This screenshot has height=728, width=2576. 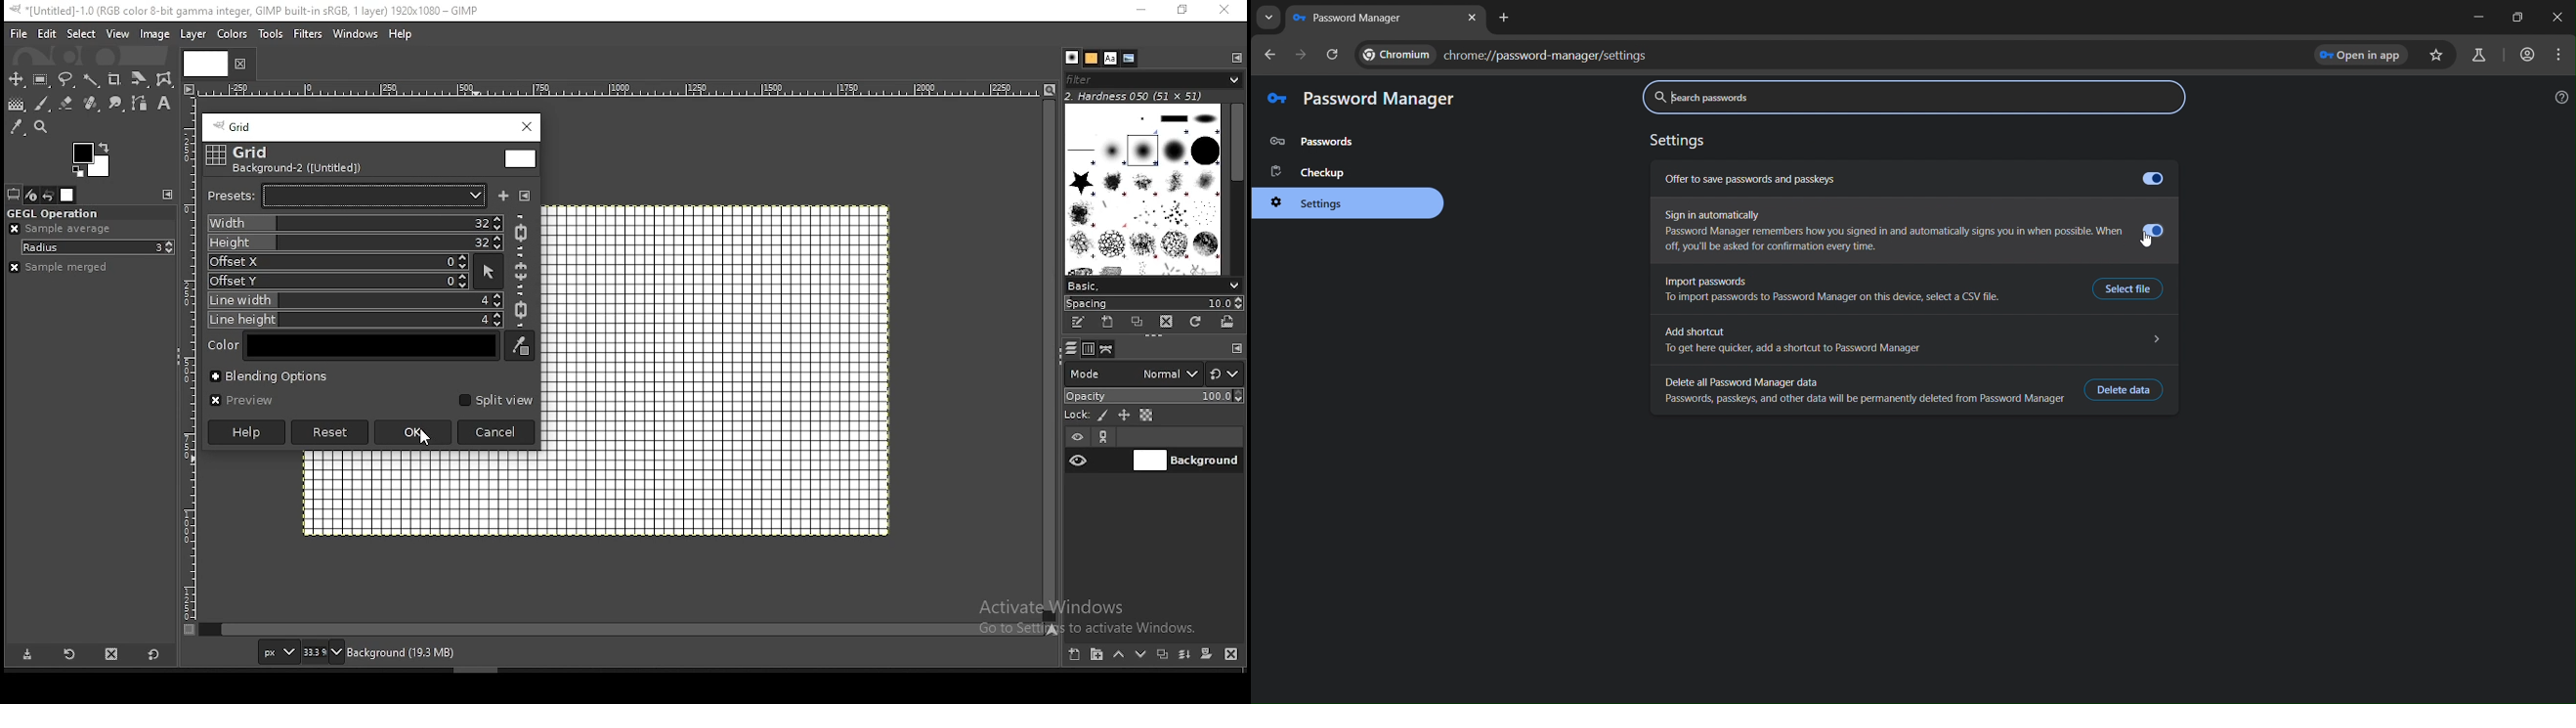 I want to click on *[untitled]-1.0 (rgb color 8-bit gamma integer, gimp built-in sRGB, 1 layer) 1920x1080 - gimp, so click(x=249, y=11).